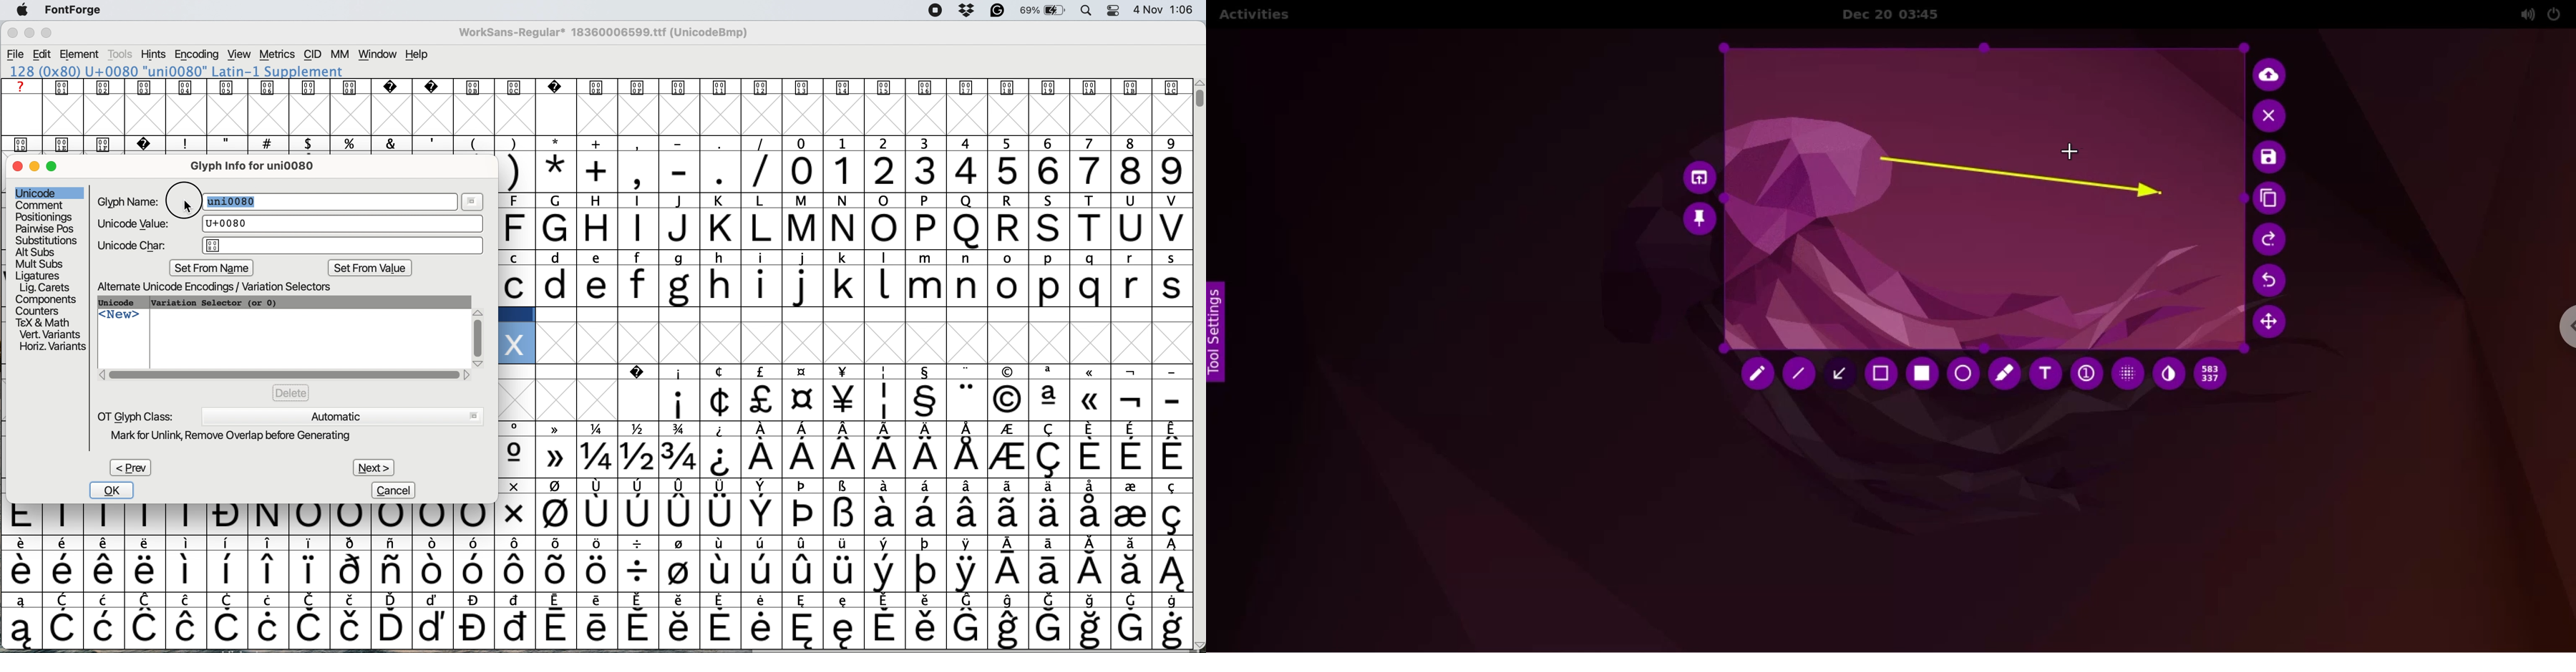 The image size is (2576, 672). What do you see at coordinates (214, 268) in the screenshot?
I see `set from name` at bounding box center [214, 268].